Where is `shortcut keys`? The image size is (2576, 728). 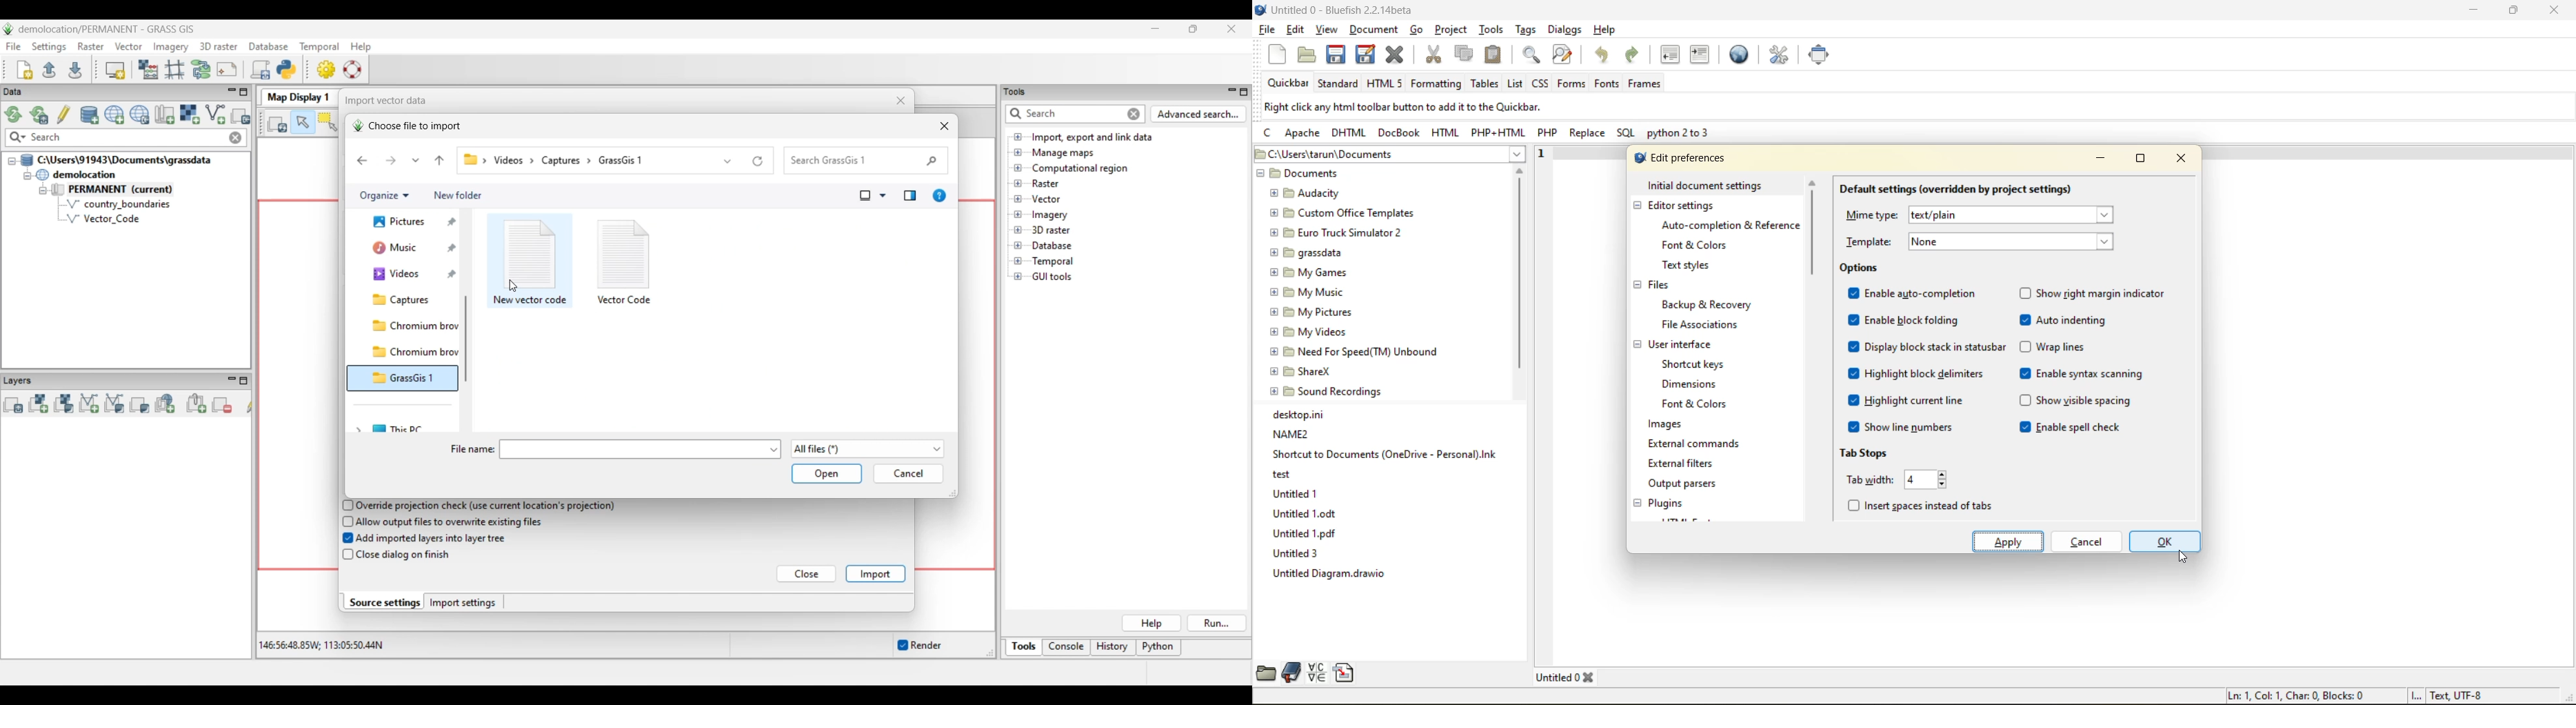 shortcut keys is located at coordinates (1697, 363).